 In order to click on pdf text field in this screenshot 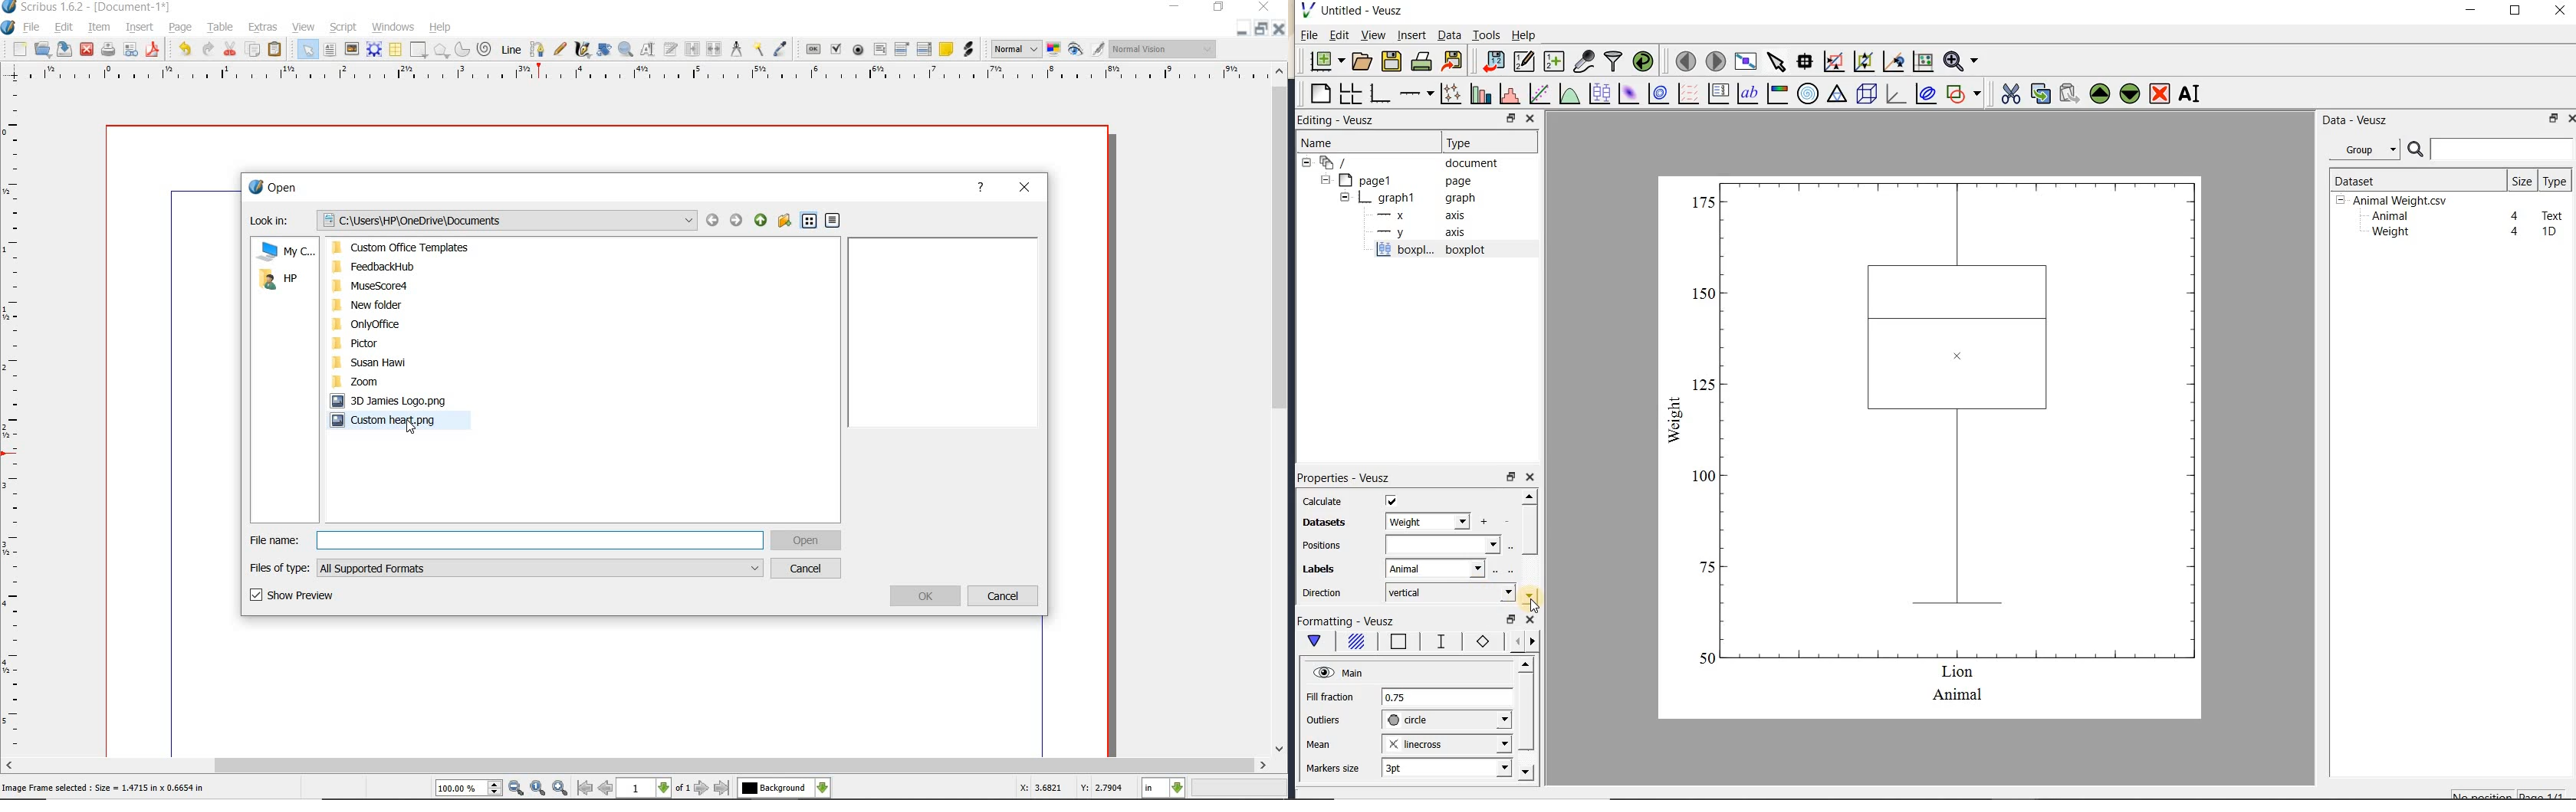, I will do `click(880, 49)`.